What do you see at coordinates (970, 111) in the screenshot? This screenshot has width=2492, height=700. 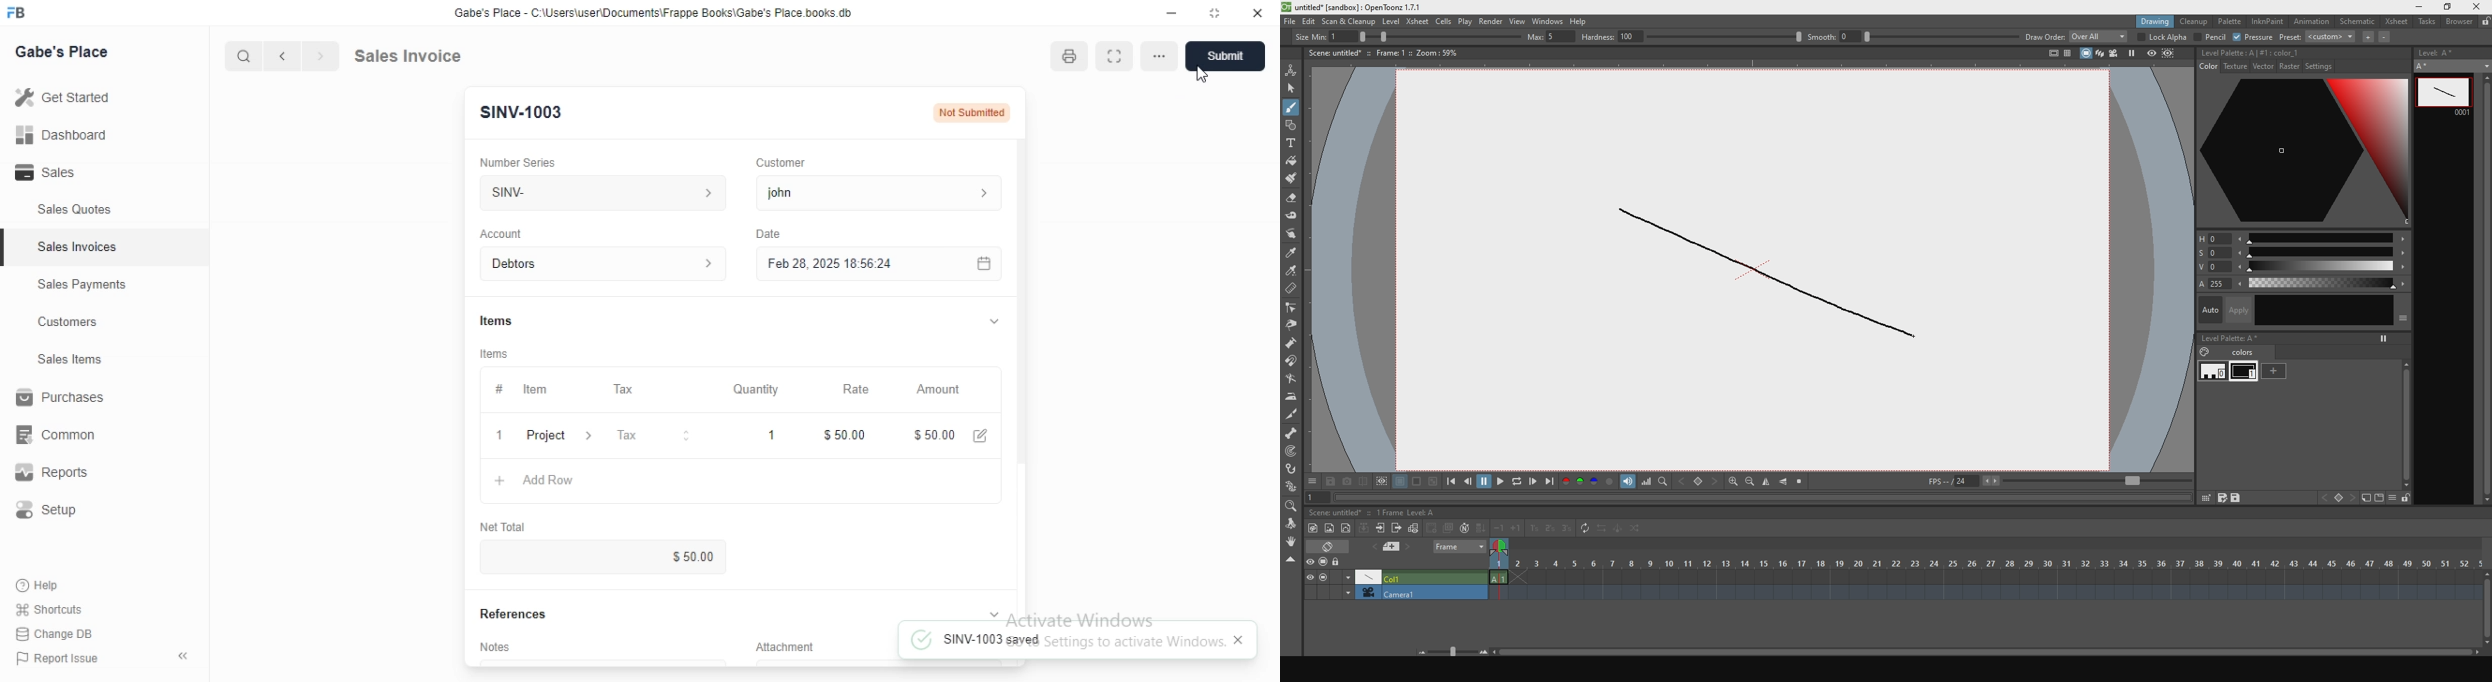 I see `Not Submitted` at bounding box center [970, 111].